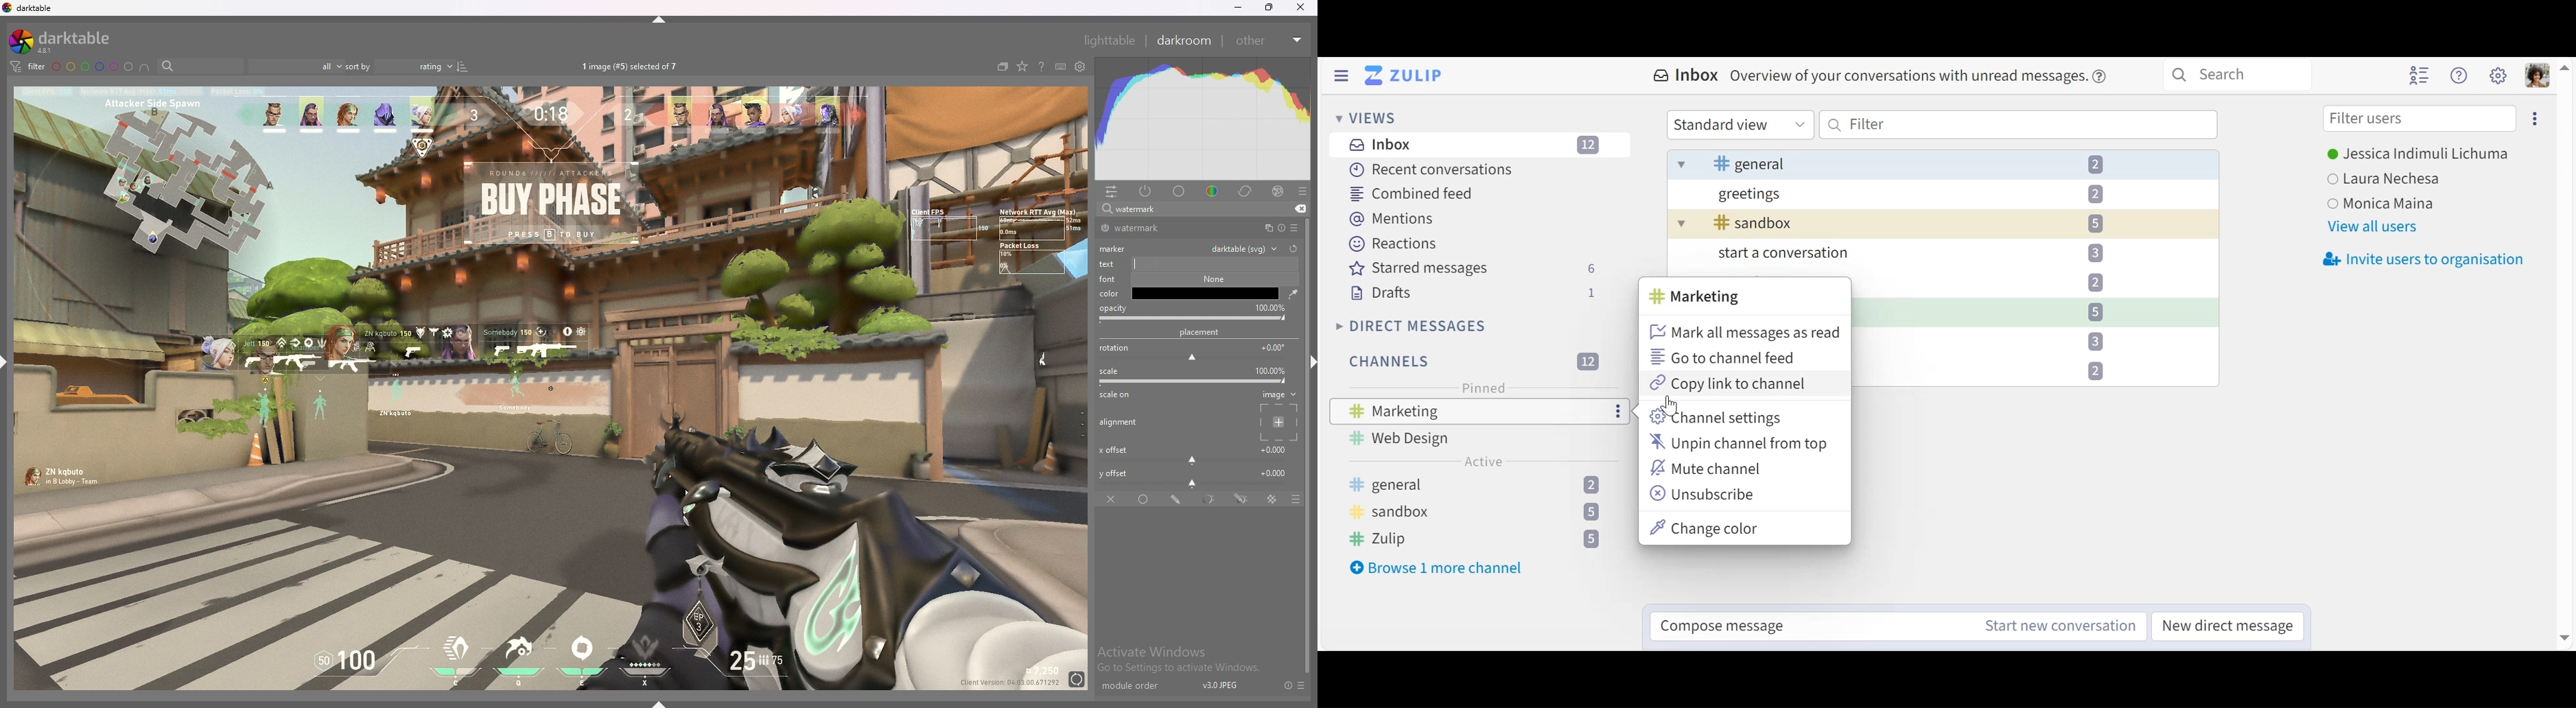  Describe the element at coordinates (1401, 410) in the screenshot. I see `Marketing` at that location.